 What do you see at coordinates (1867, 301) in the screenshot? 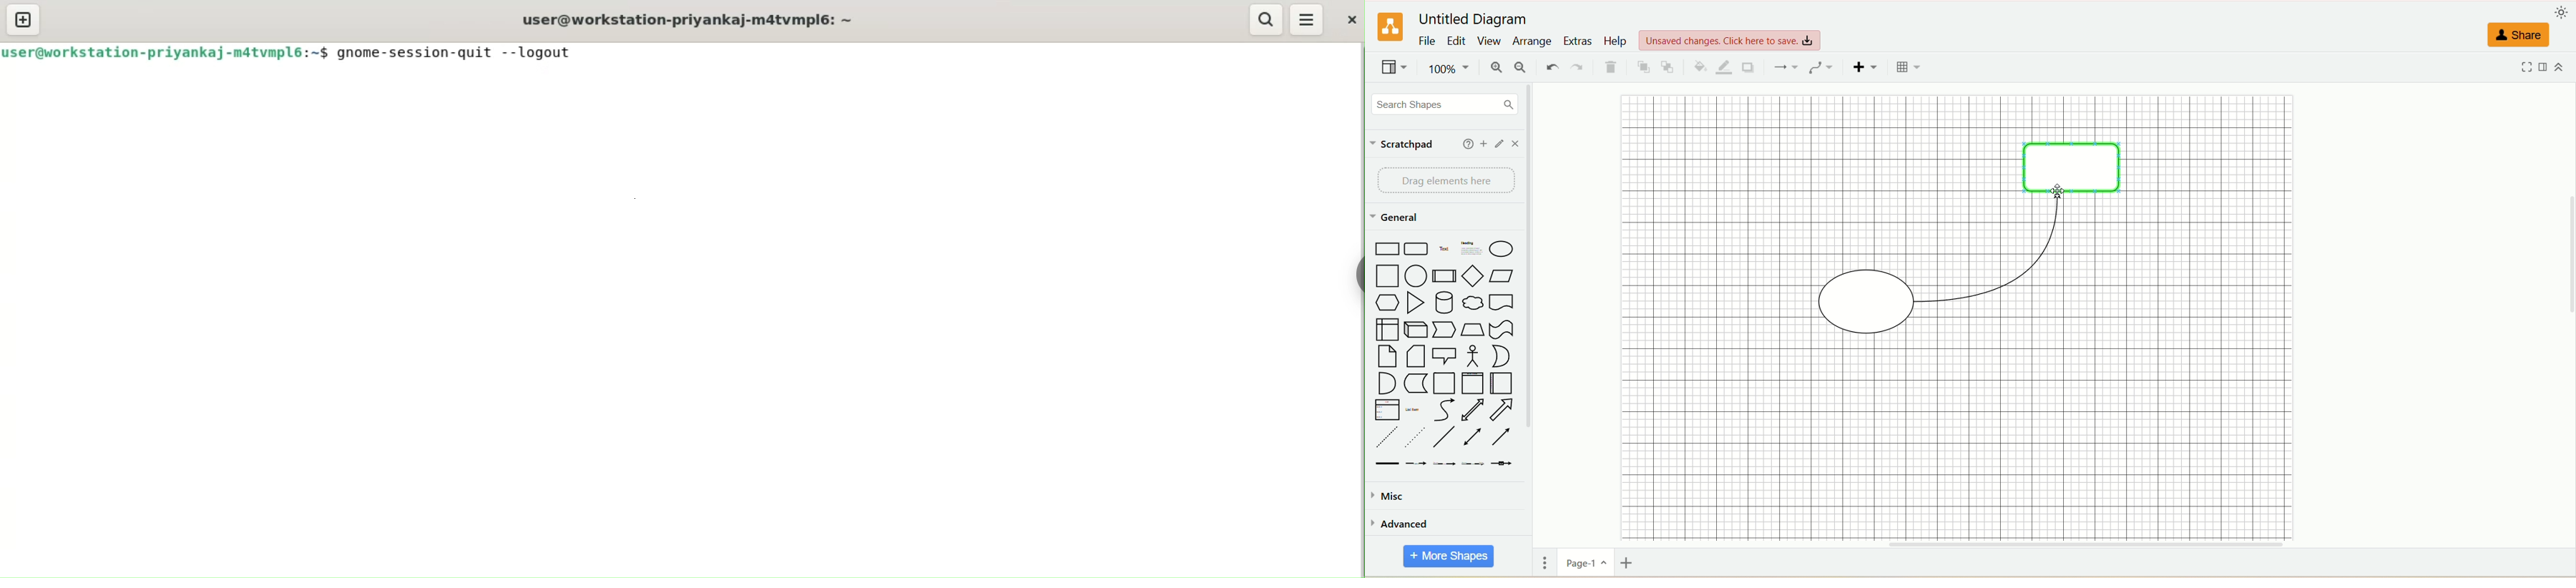
I see `shape` at bounding box center [1867, 301].